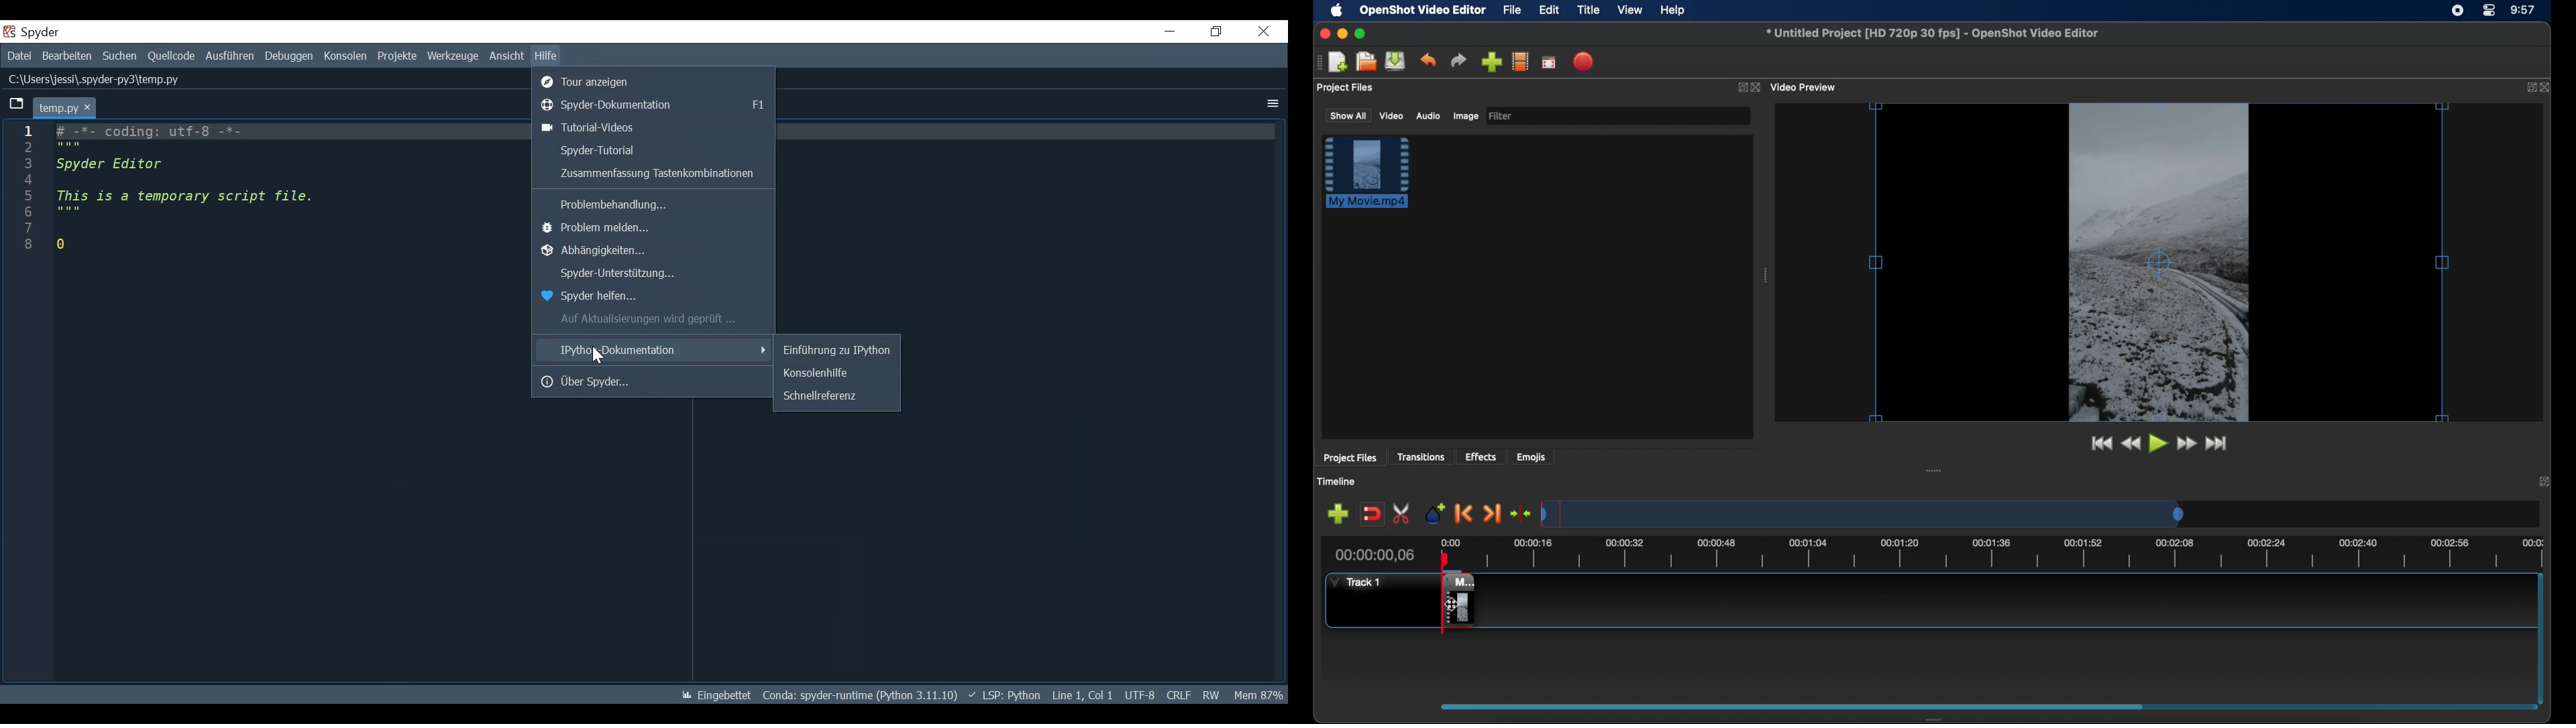  I want to click on add marker, so click(1435, 512).